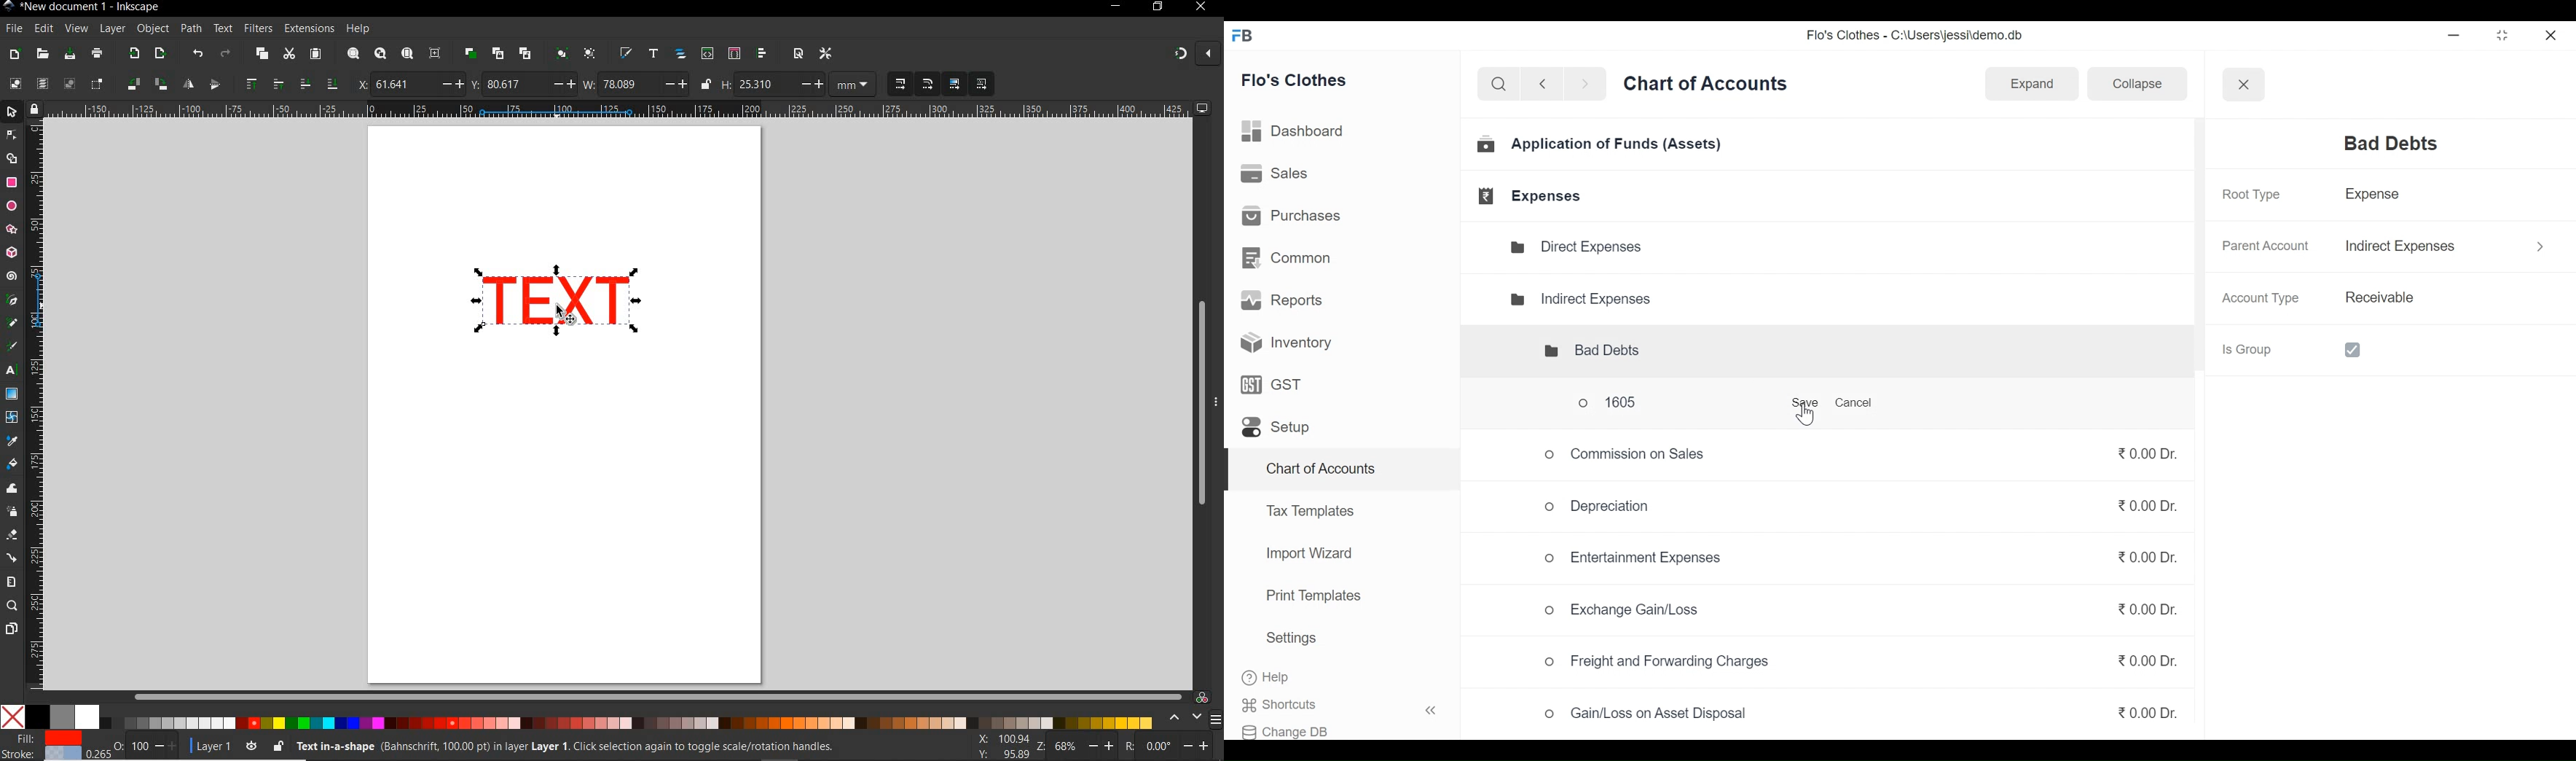 The width and height of the screenshot is (2576, 784). What do you see at coordinates (258, 28) in the screenshot?
I see `filters` at bounding box center [258, 28].